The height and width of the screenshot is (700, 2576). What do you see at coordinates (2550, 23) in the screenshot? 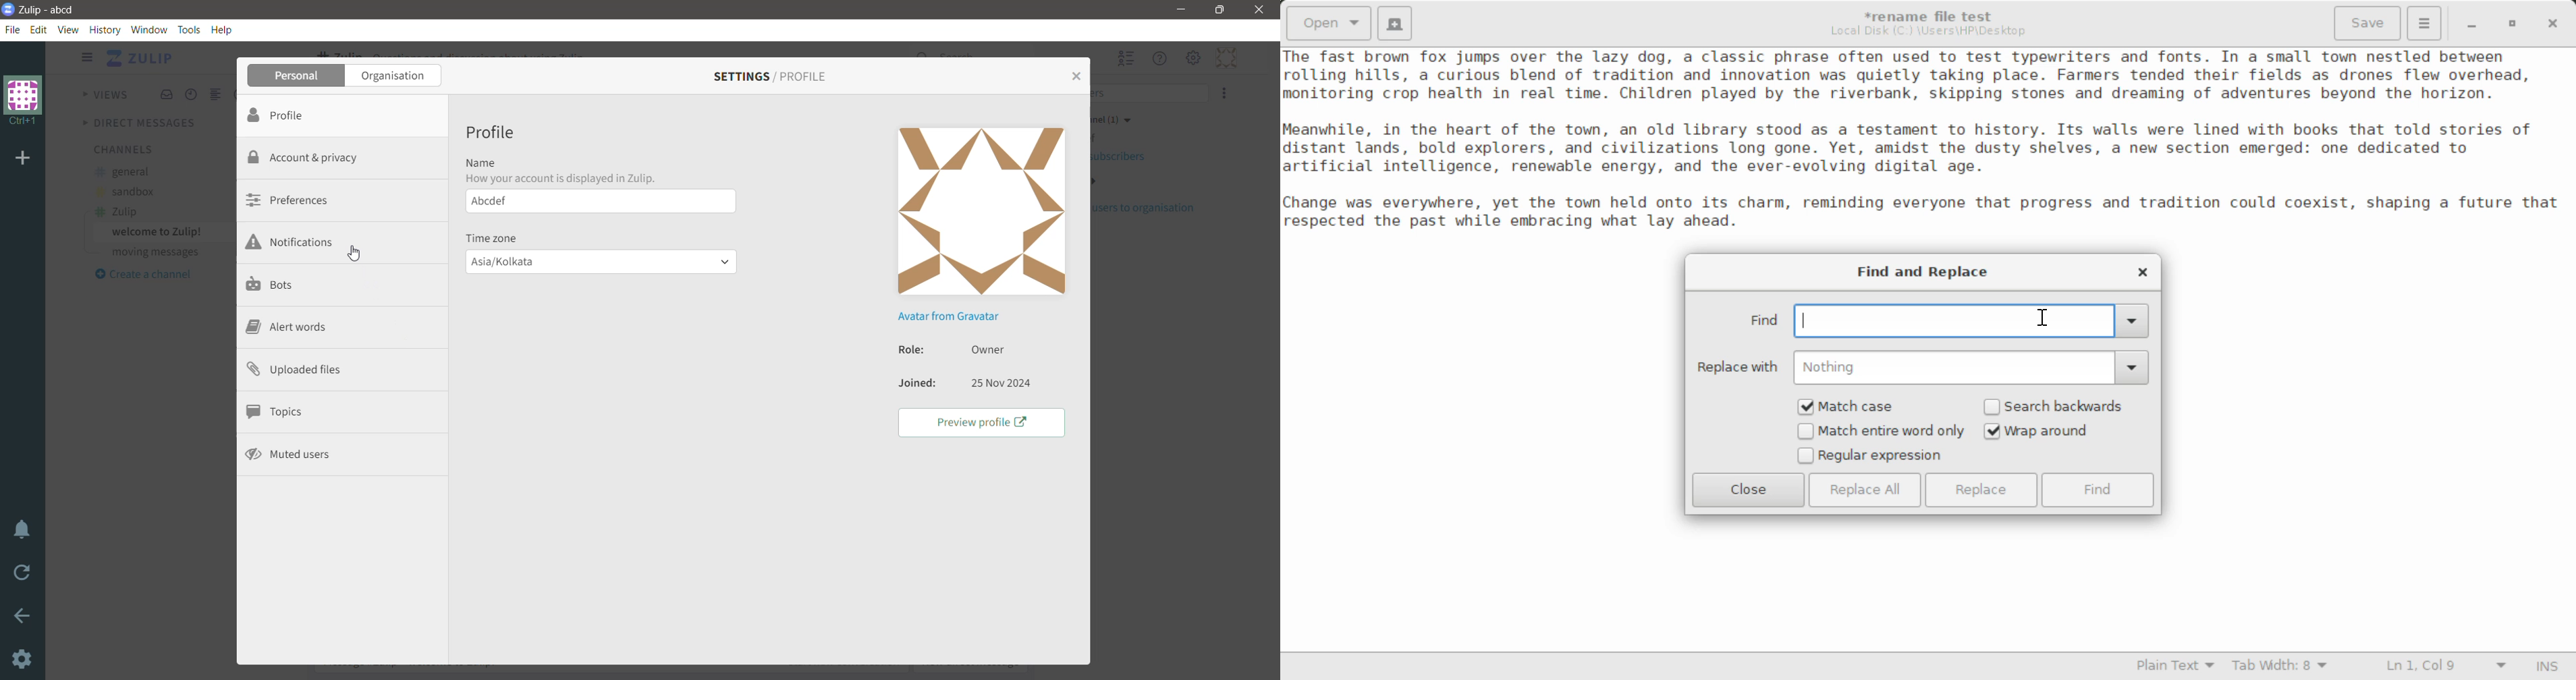
I see `Close Window` at bounding box center [2550, 23].